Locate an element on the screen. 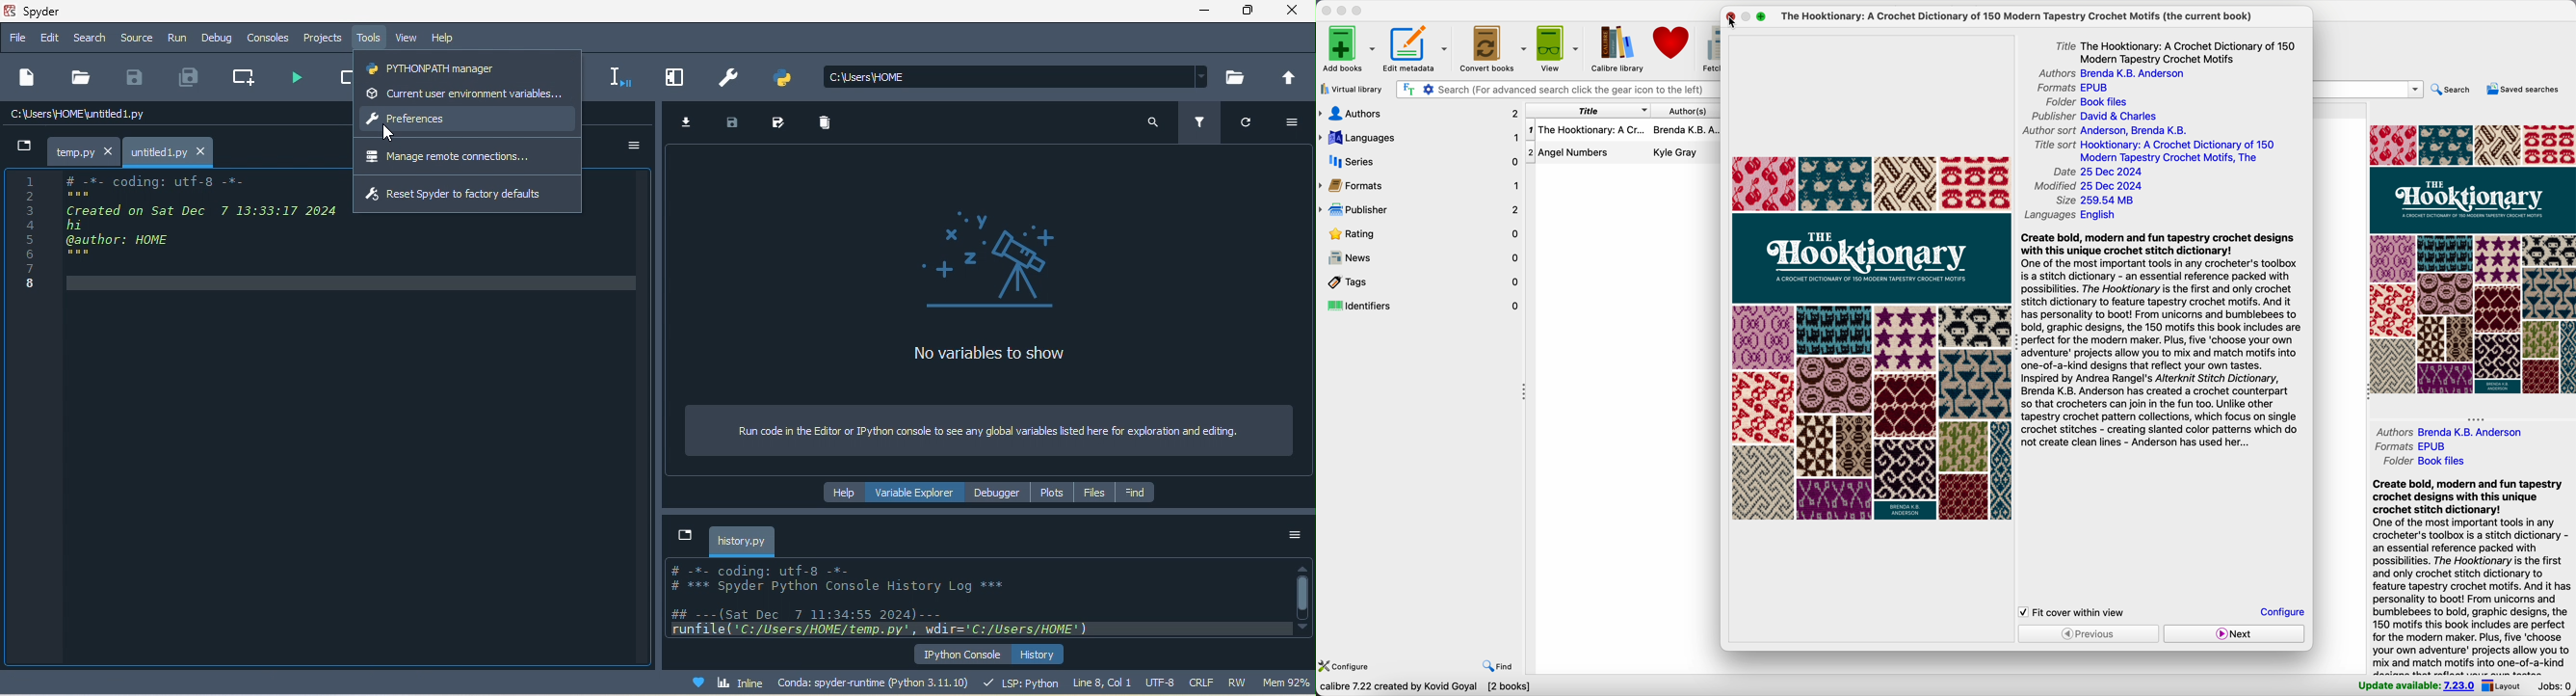 The image size is (2576, 700). option is located at coordinates (1289, 124).